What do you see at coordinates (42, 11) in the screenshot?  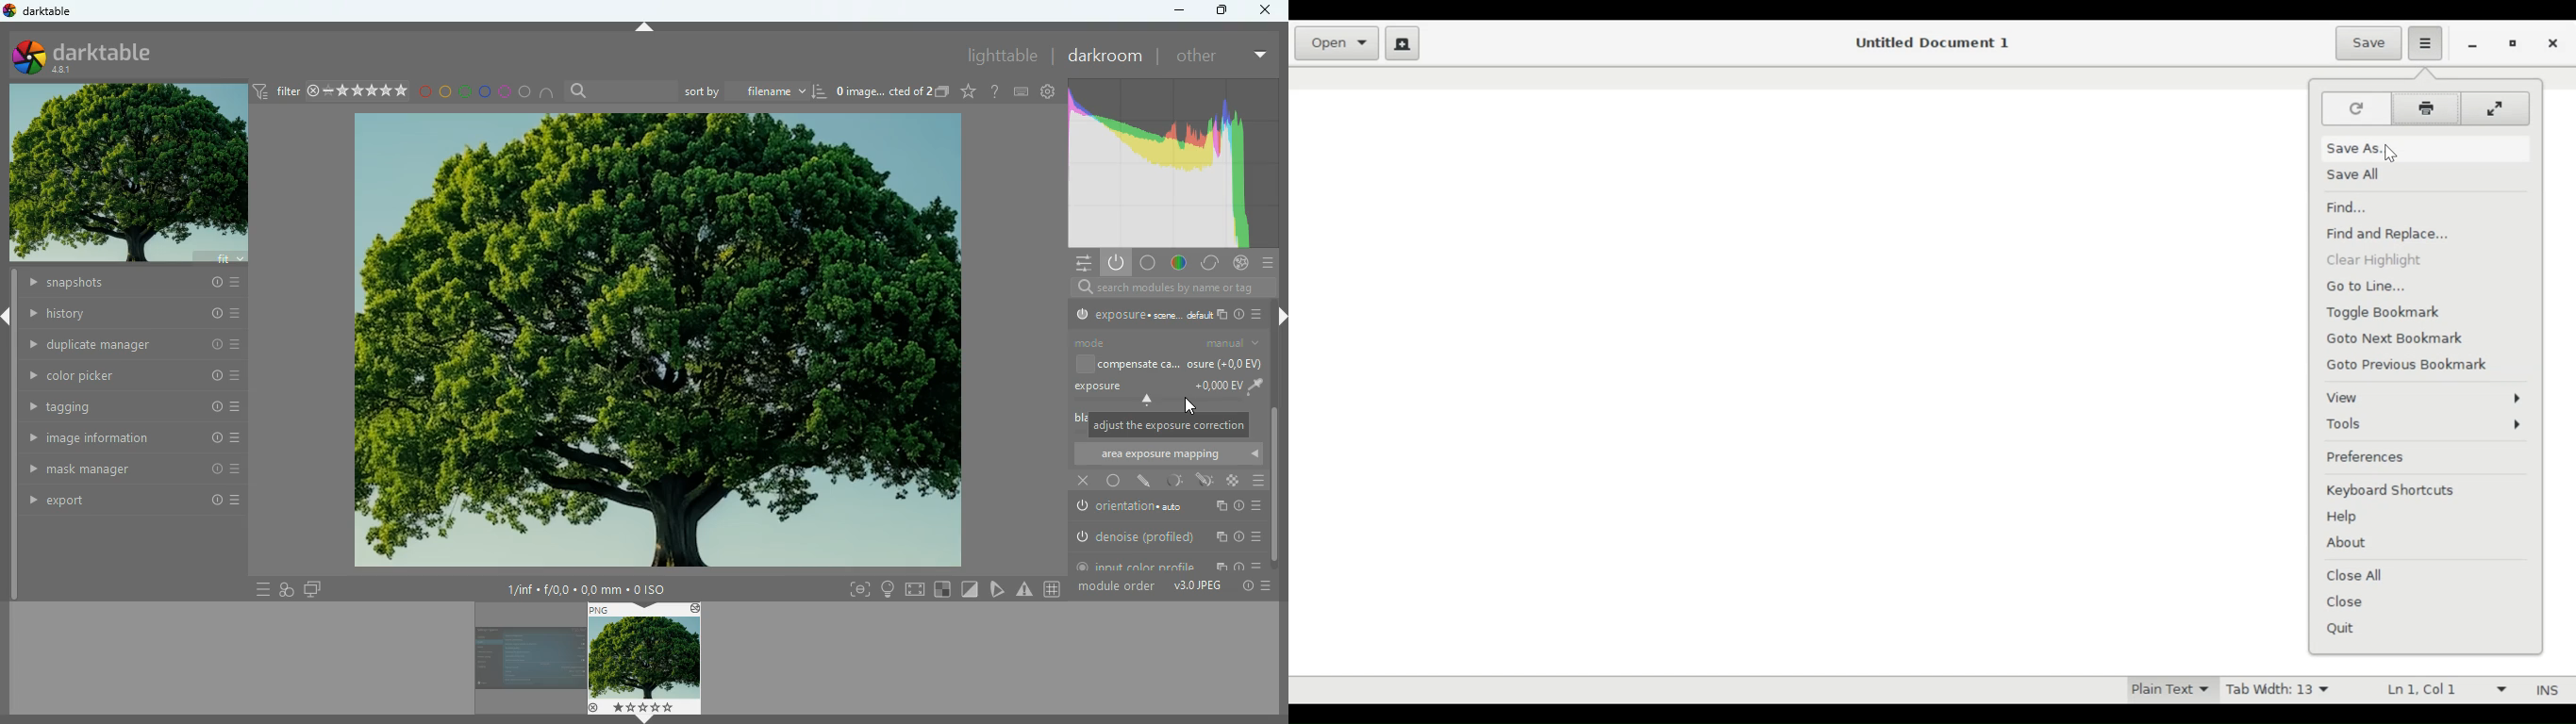 I see `darktable` at bounding box center [42, 11].